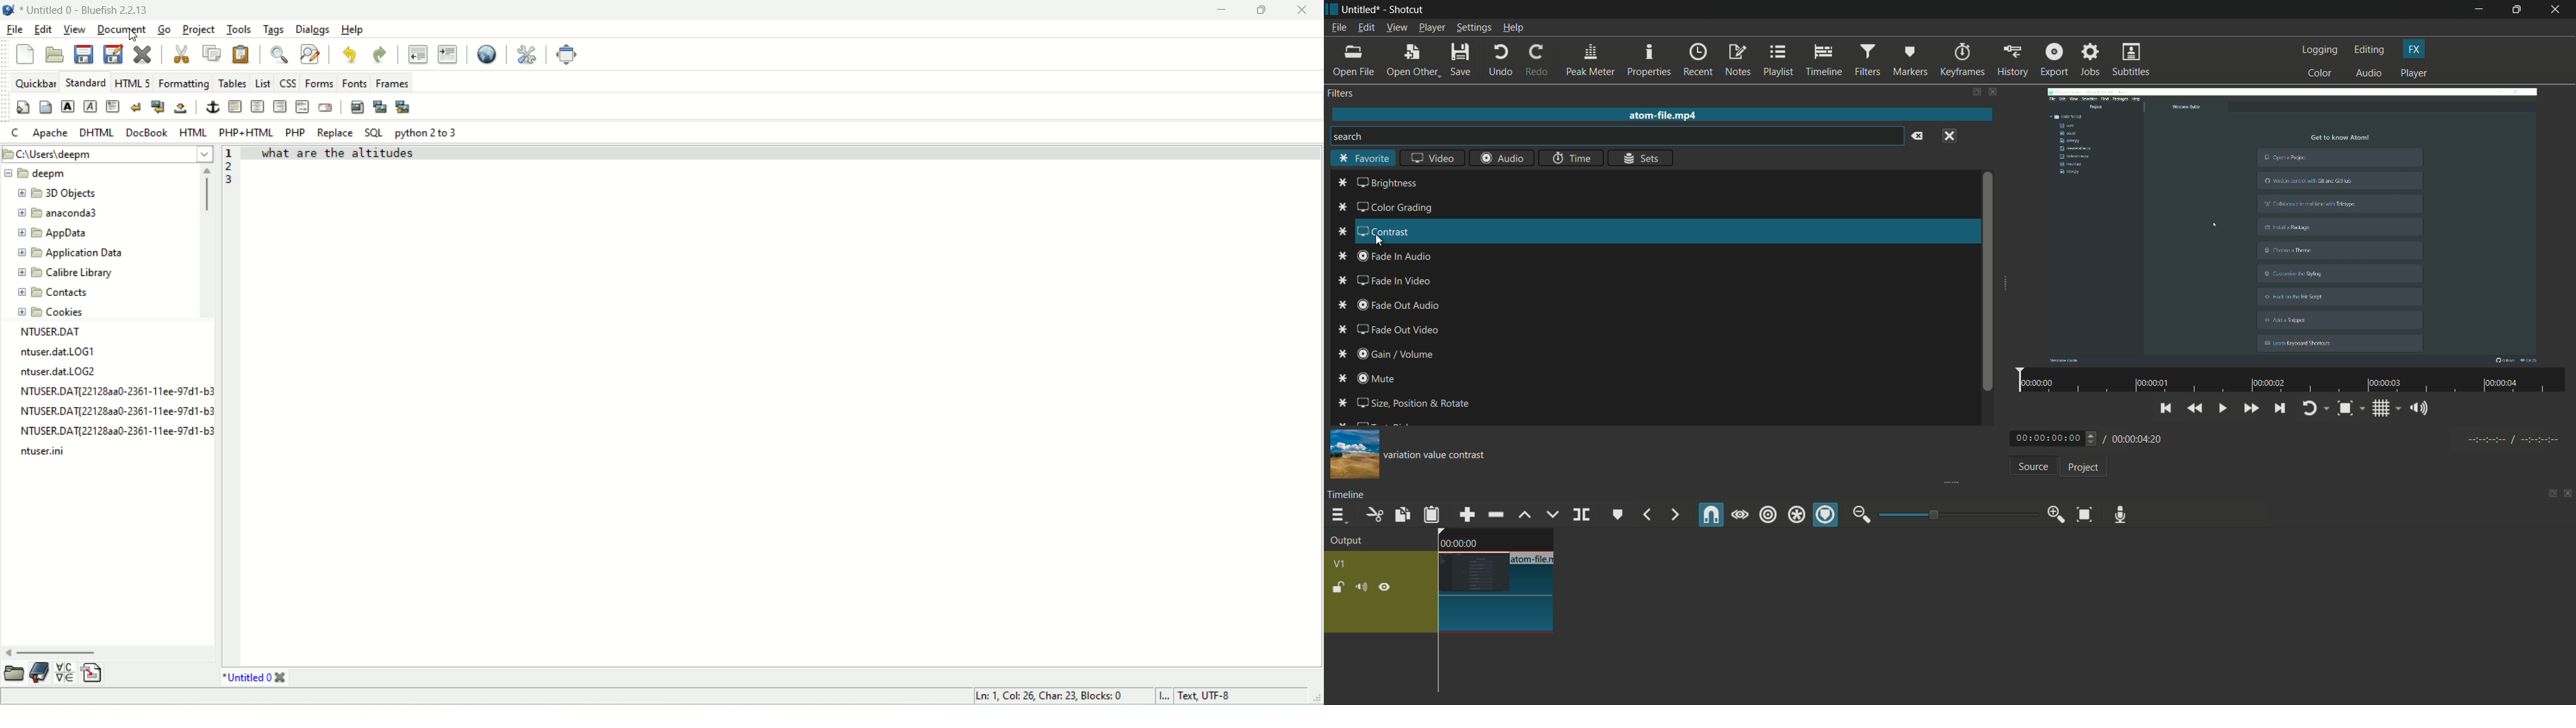  I want to click on audio, so click(2370, 74).